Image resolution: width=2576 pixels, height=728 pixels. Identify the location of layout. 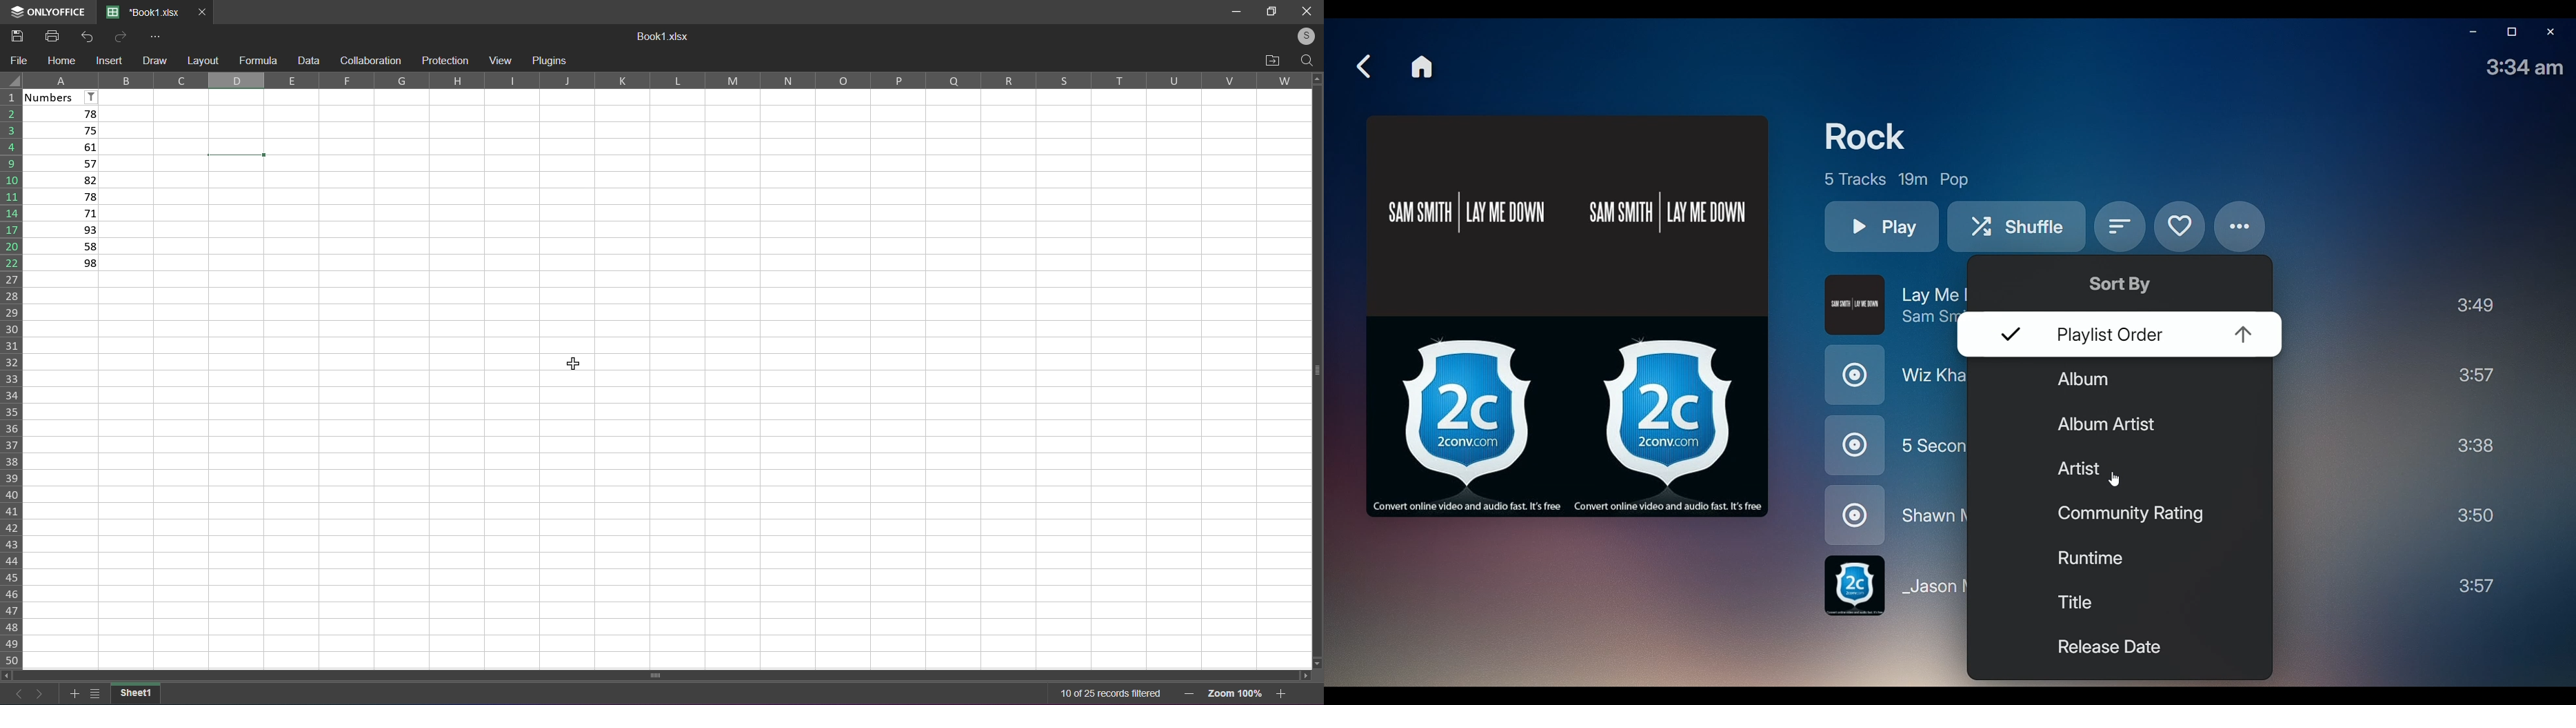
(202, 61).